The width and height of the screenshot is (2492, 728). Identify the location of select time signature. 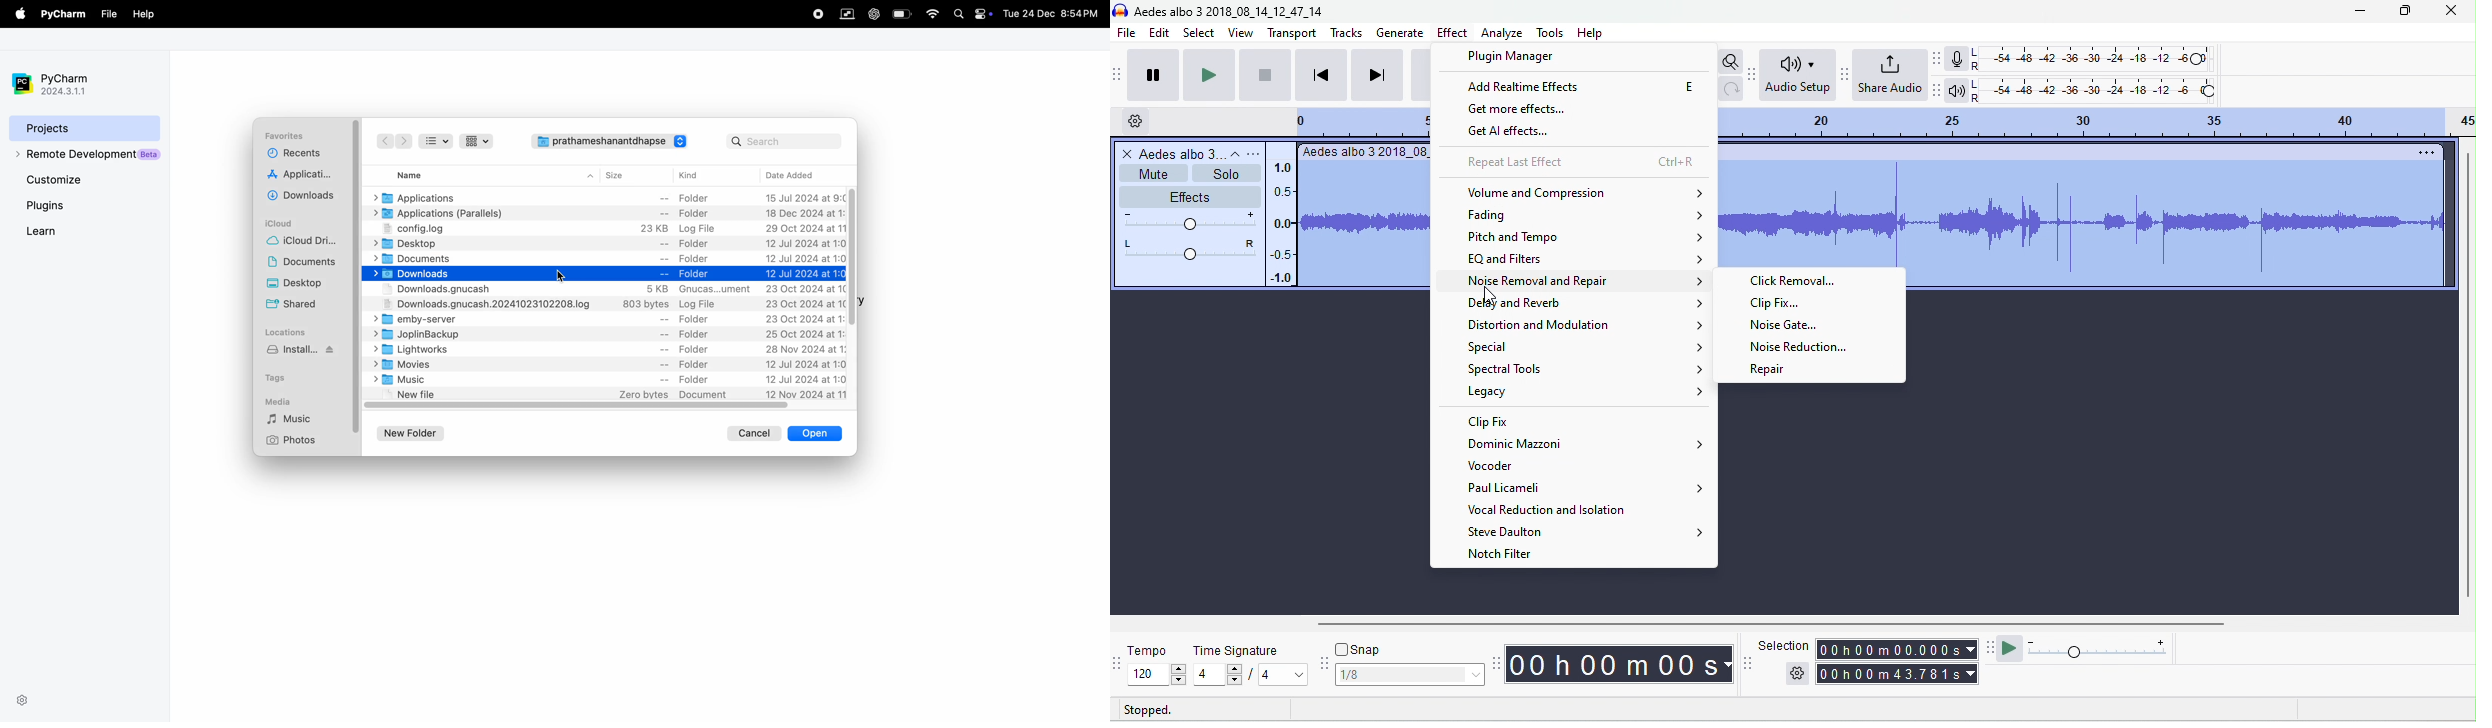
(1249, 675).